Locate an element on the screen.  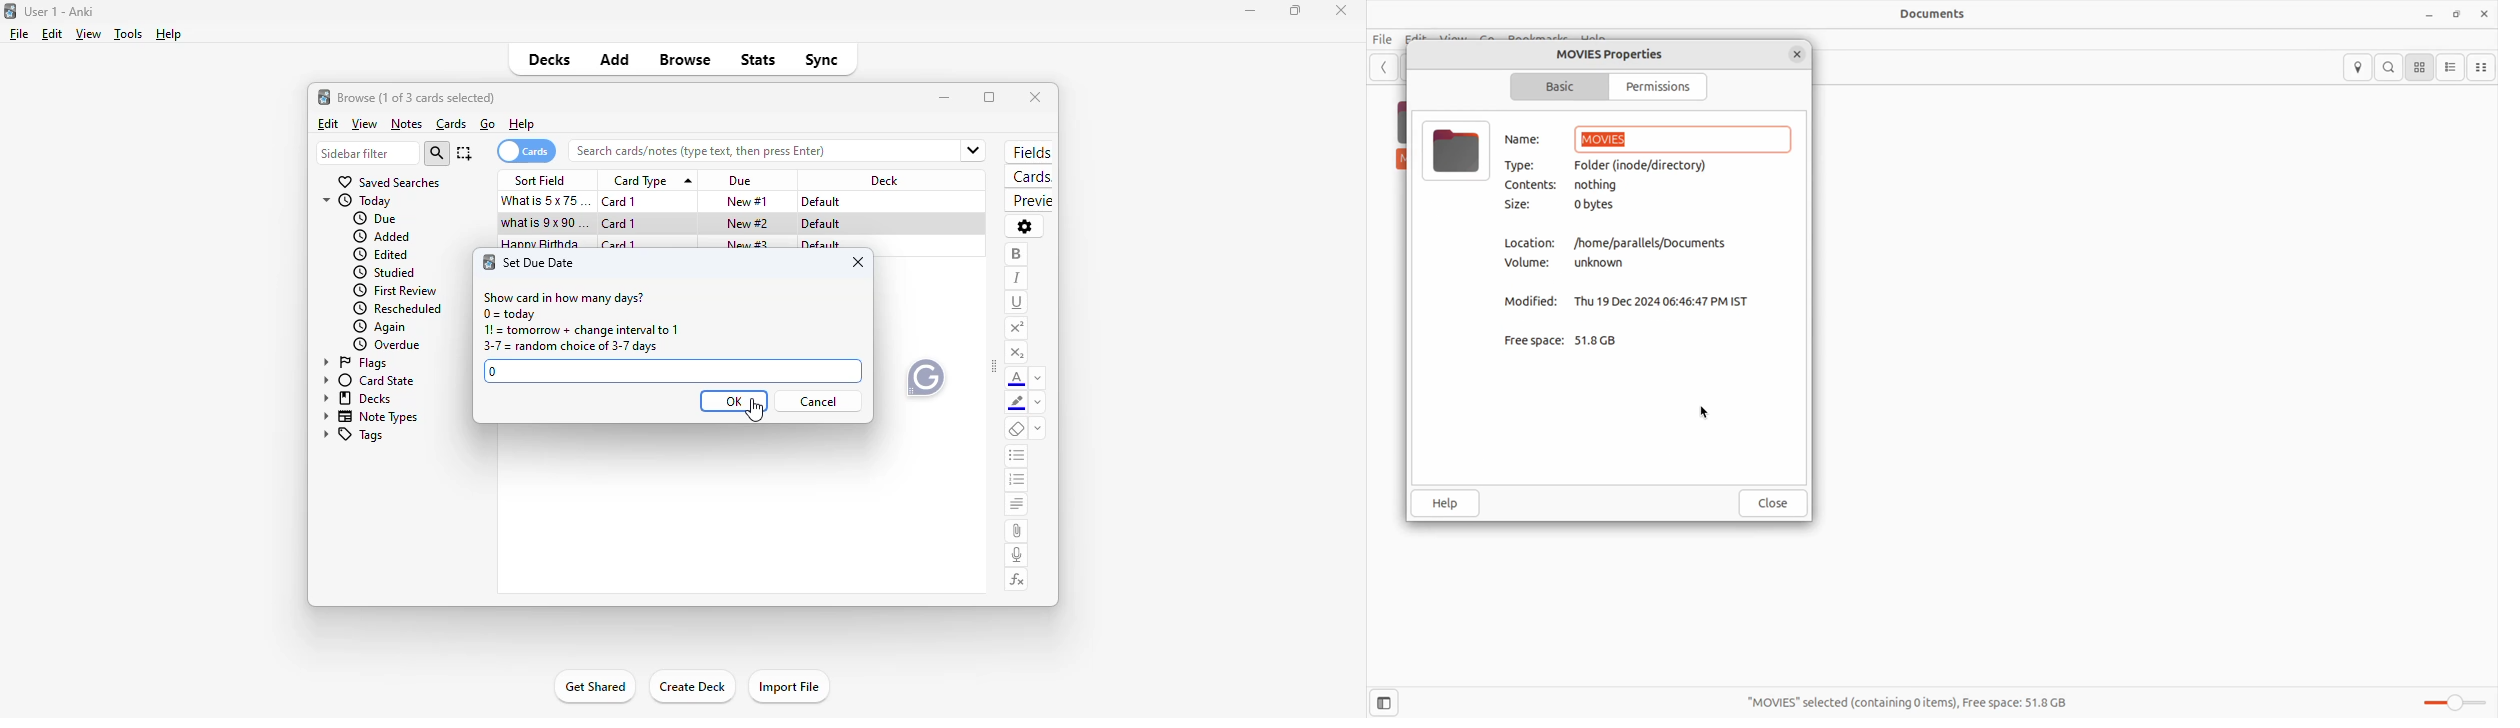
alignment is located at coordinates (1016, 504).